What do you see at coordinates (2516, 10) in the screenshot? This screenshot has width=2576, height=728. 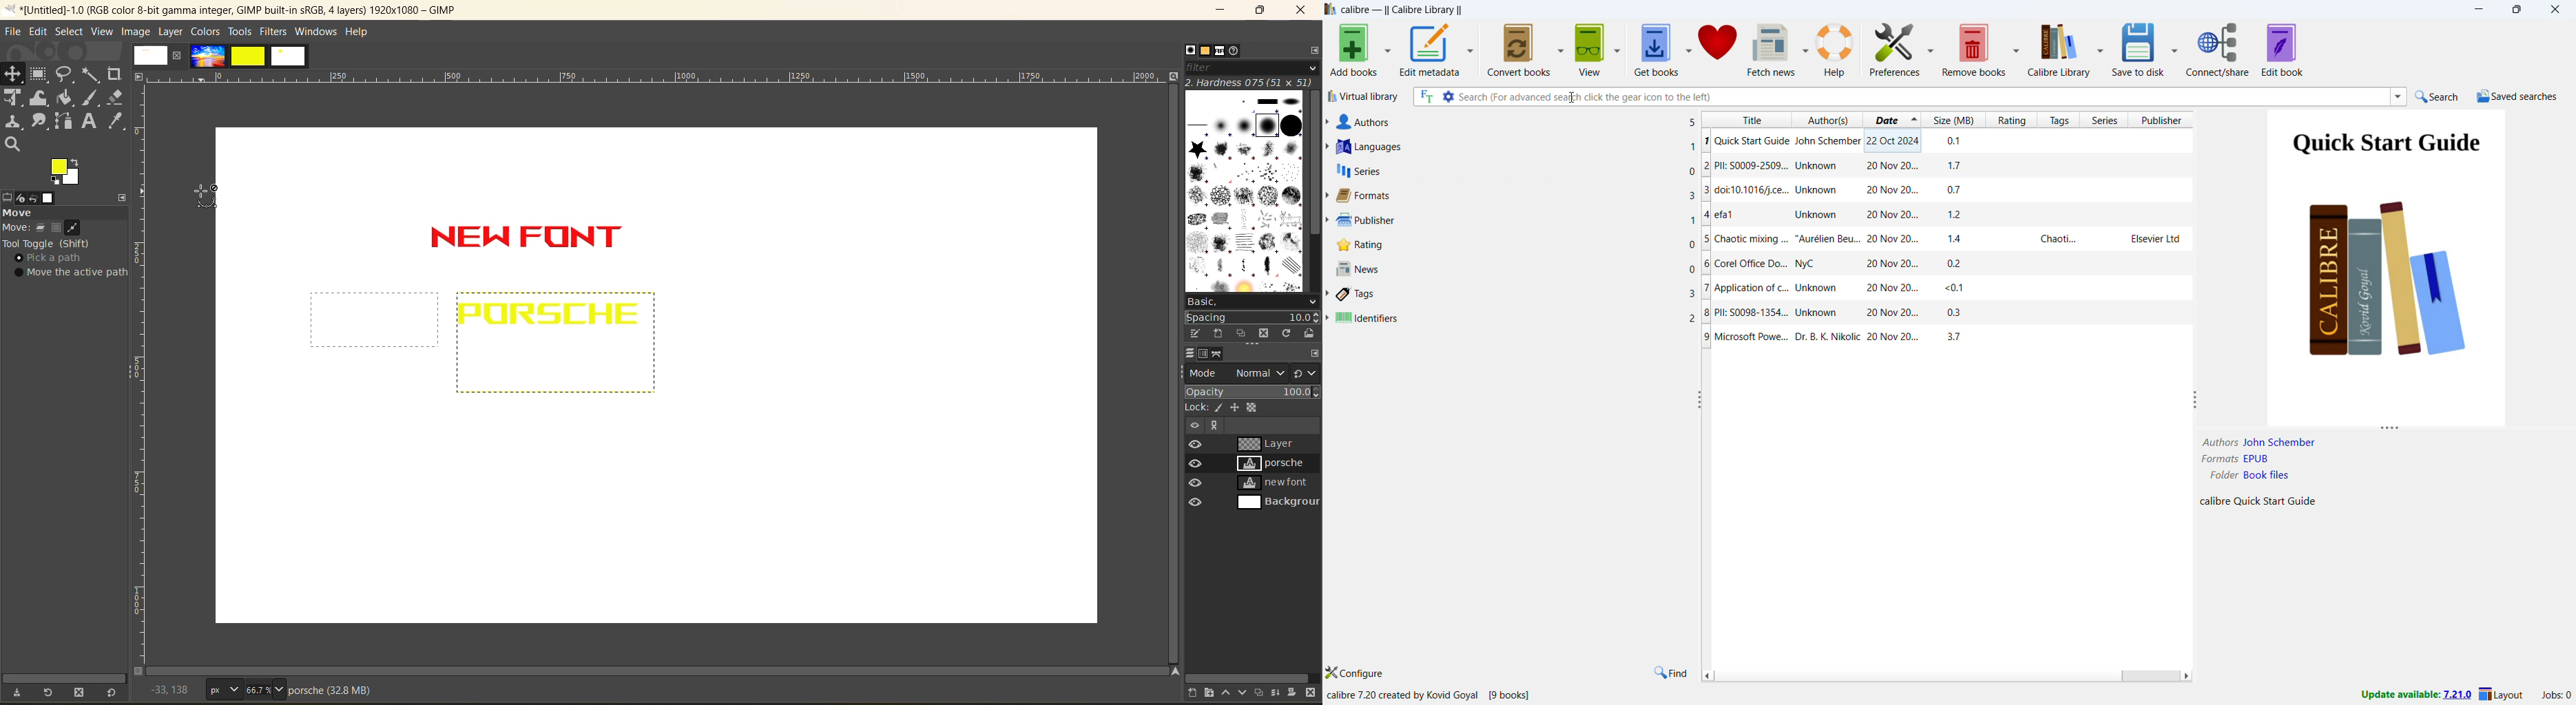 I see `maximize` at bounding box center [2516, 10].